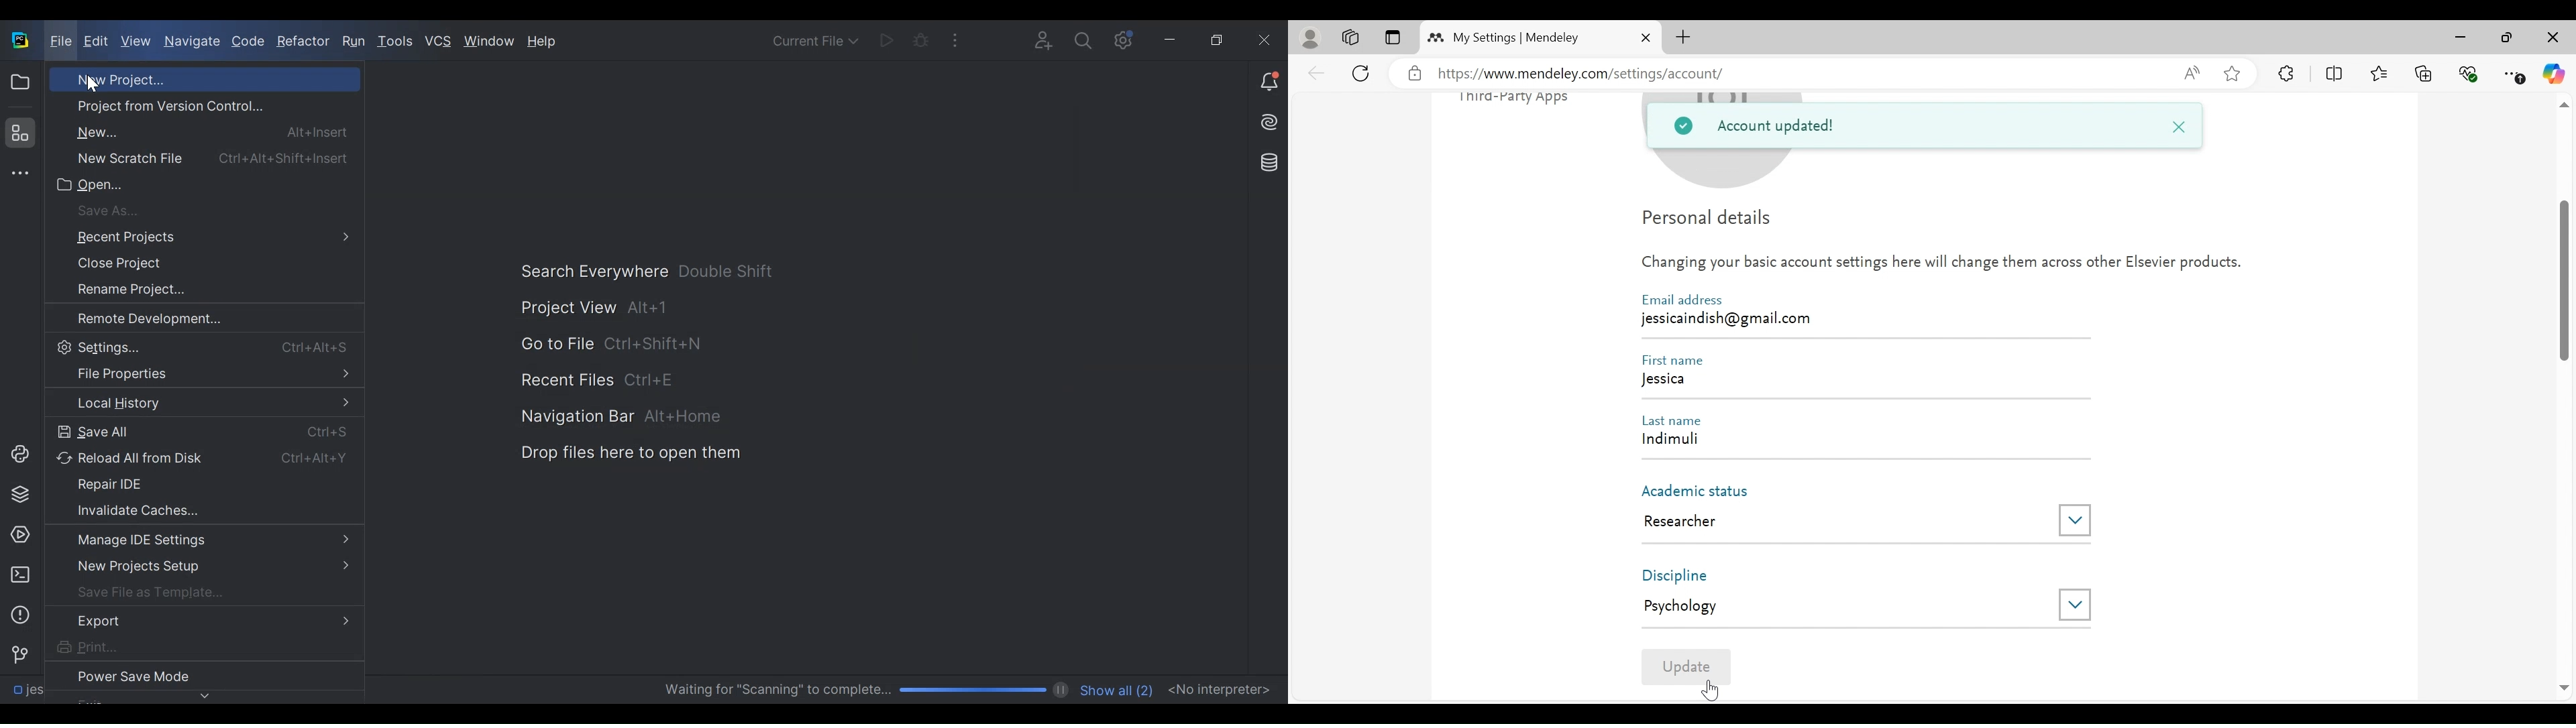 Image resolution: width=2576 pixels, height=728 pixels. Describe the element at coordinates (2179, 125) in the screenshot. I see `Close` at that location.